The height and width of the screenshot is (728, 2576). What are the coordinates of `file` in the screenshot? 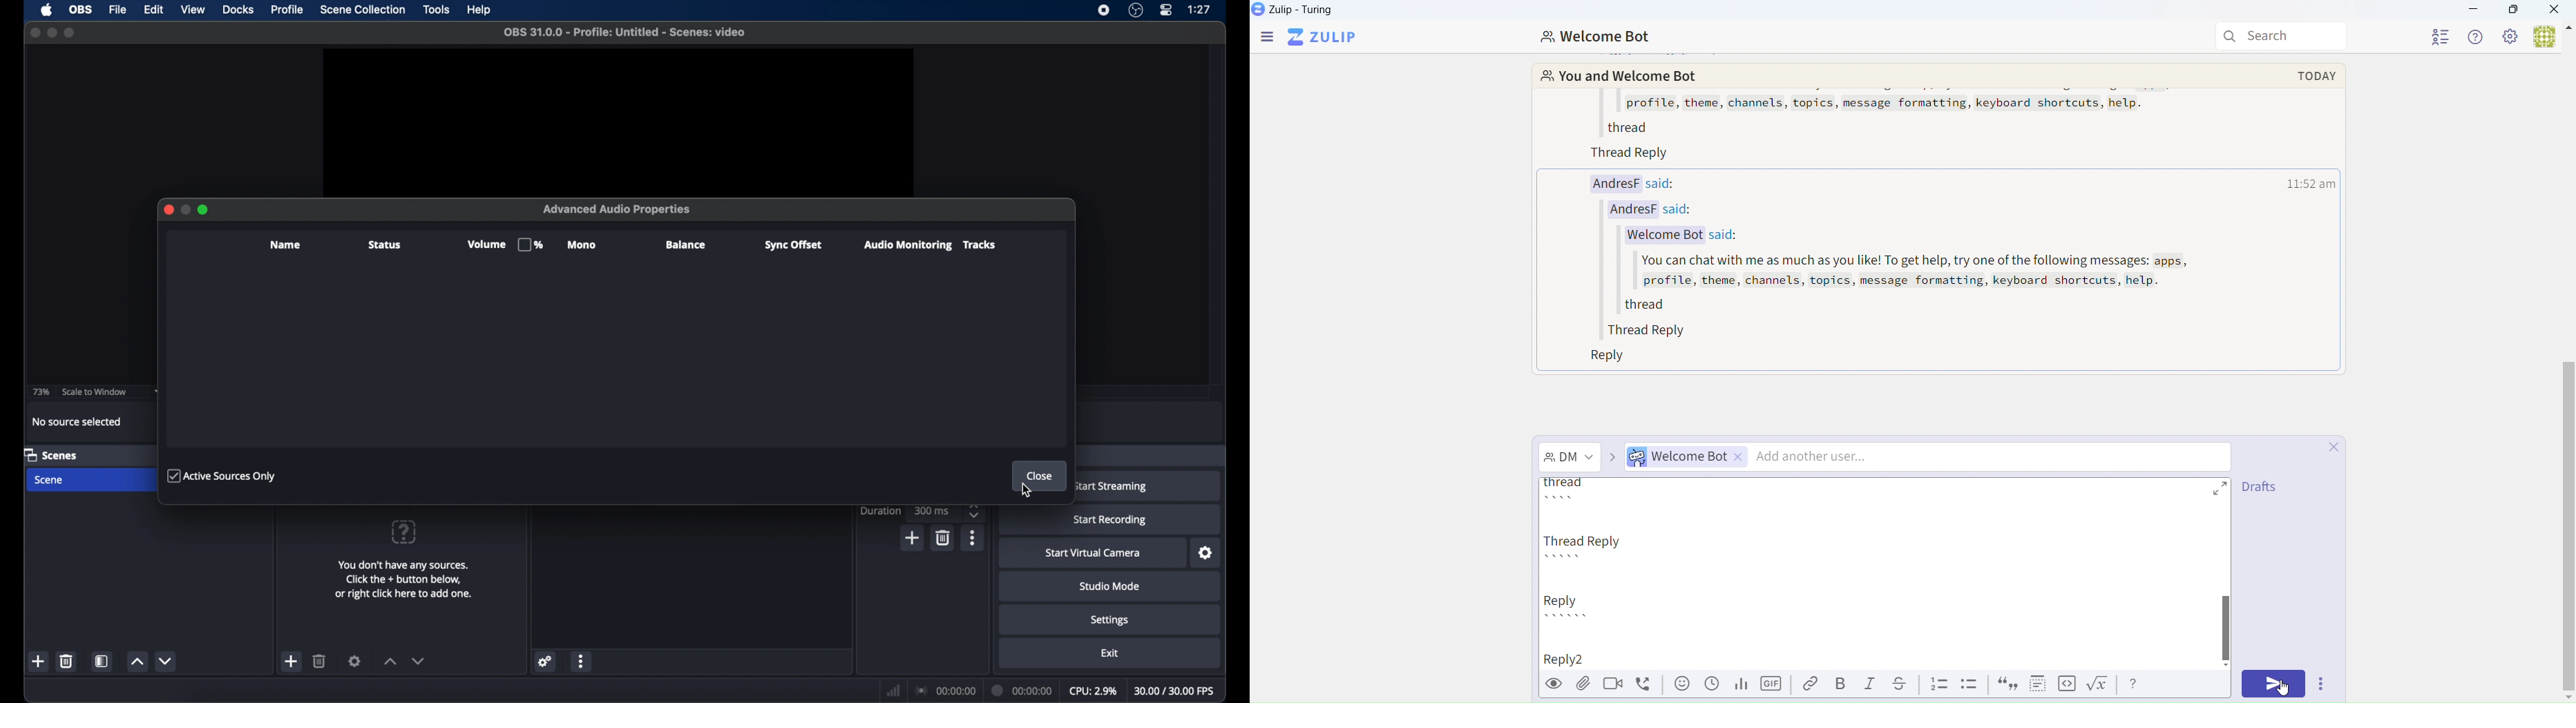 It's located at (119, 10).